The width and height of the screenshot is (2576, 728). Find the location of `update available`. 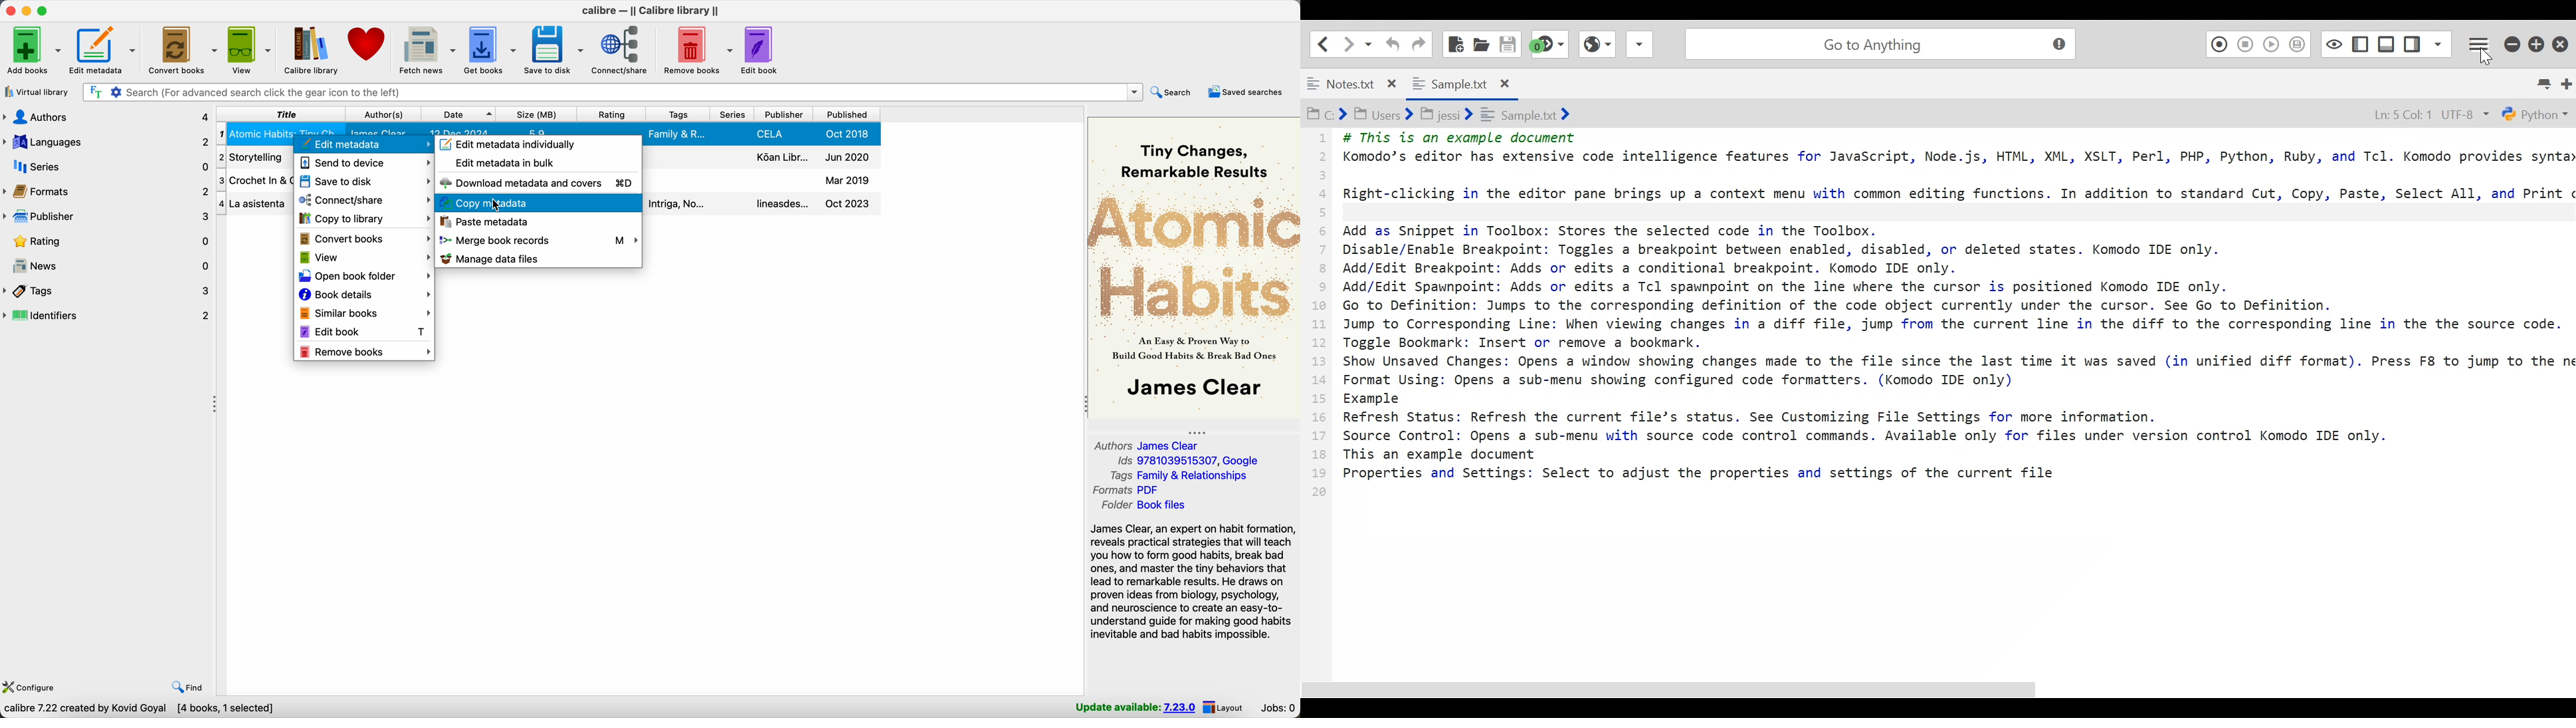

update available is located at coordinates (1132, 707).